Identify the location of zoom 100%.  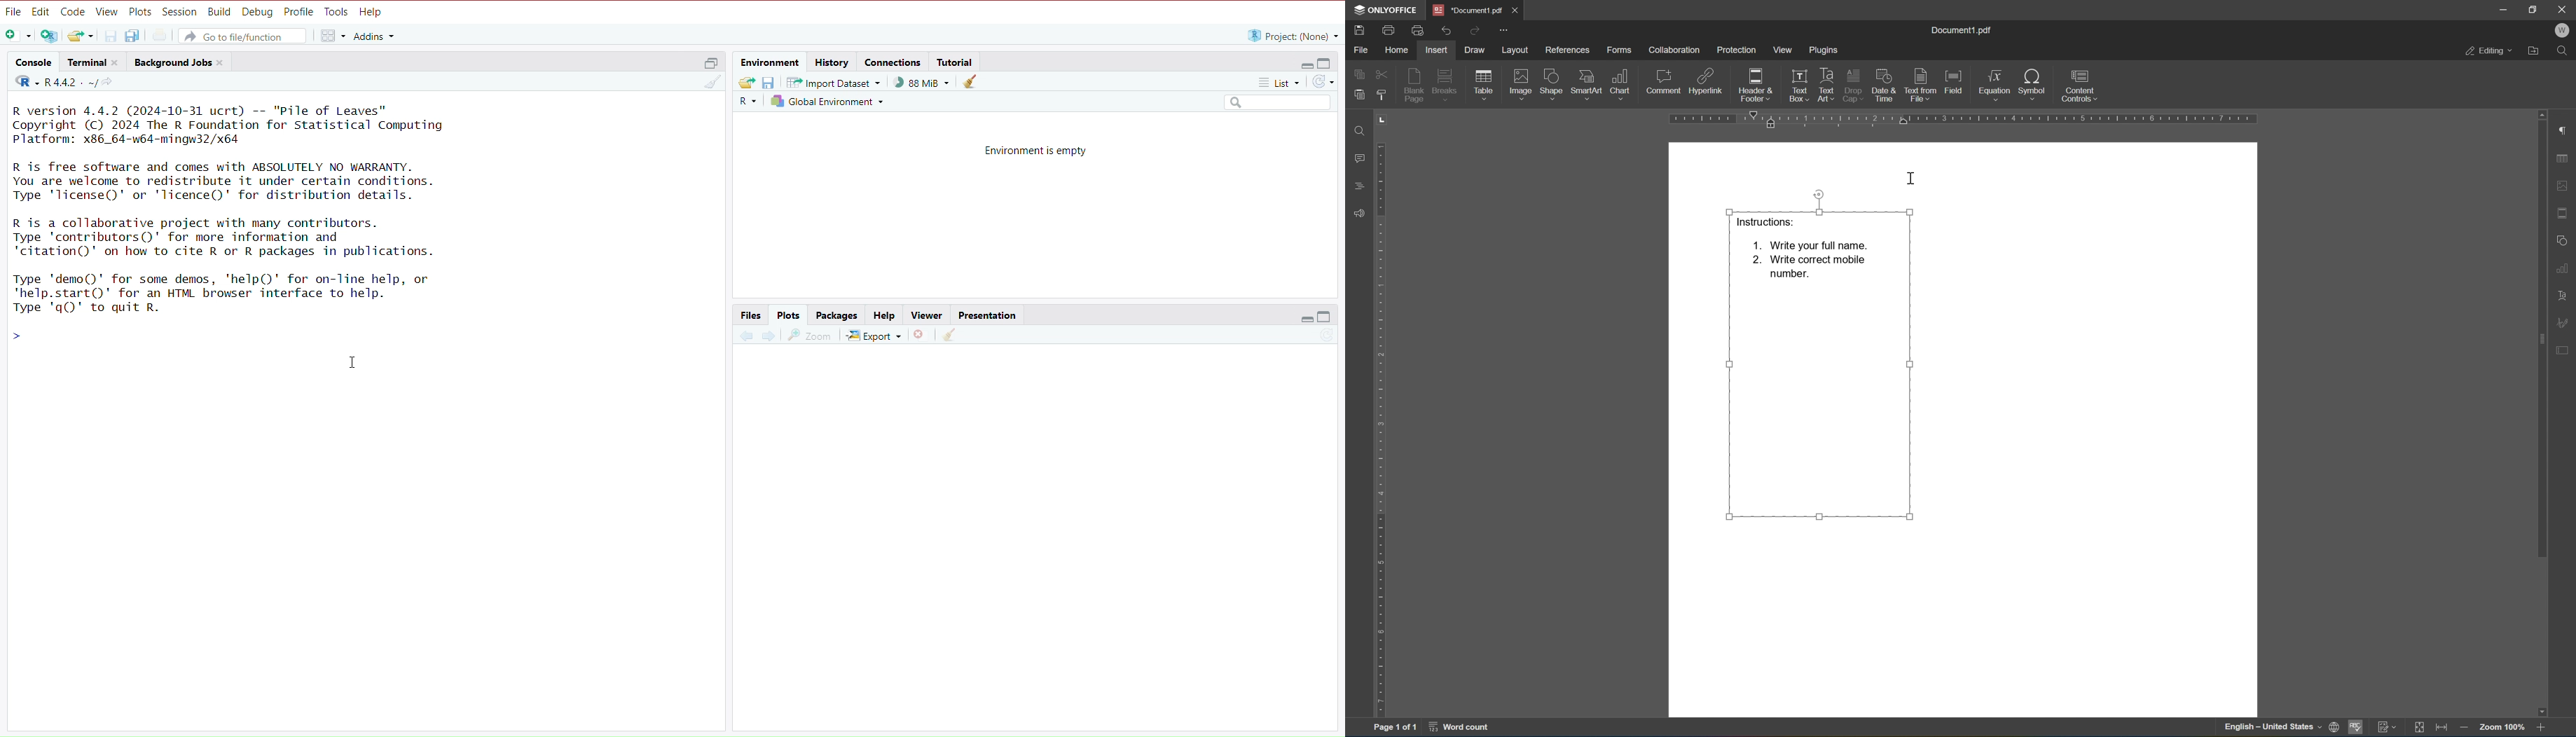
(2503, 729).